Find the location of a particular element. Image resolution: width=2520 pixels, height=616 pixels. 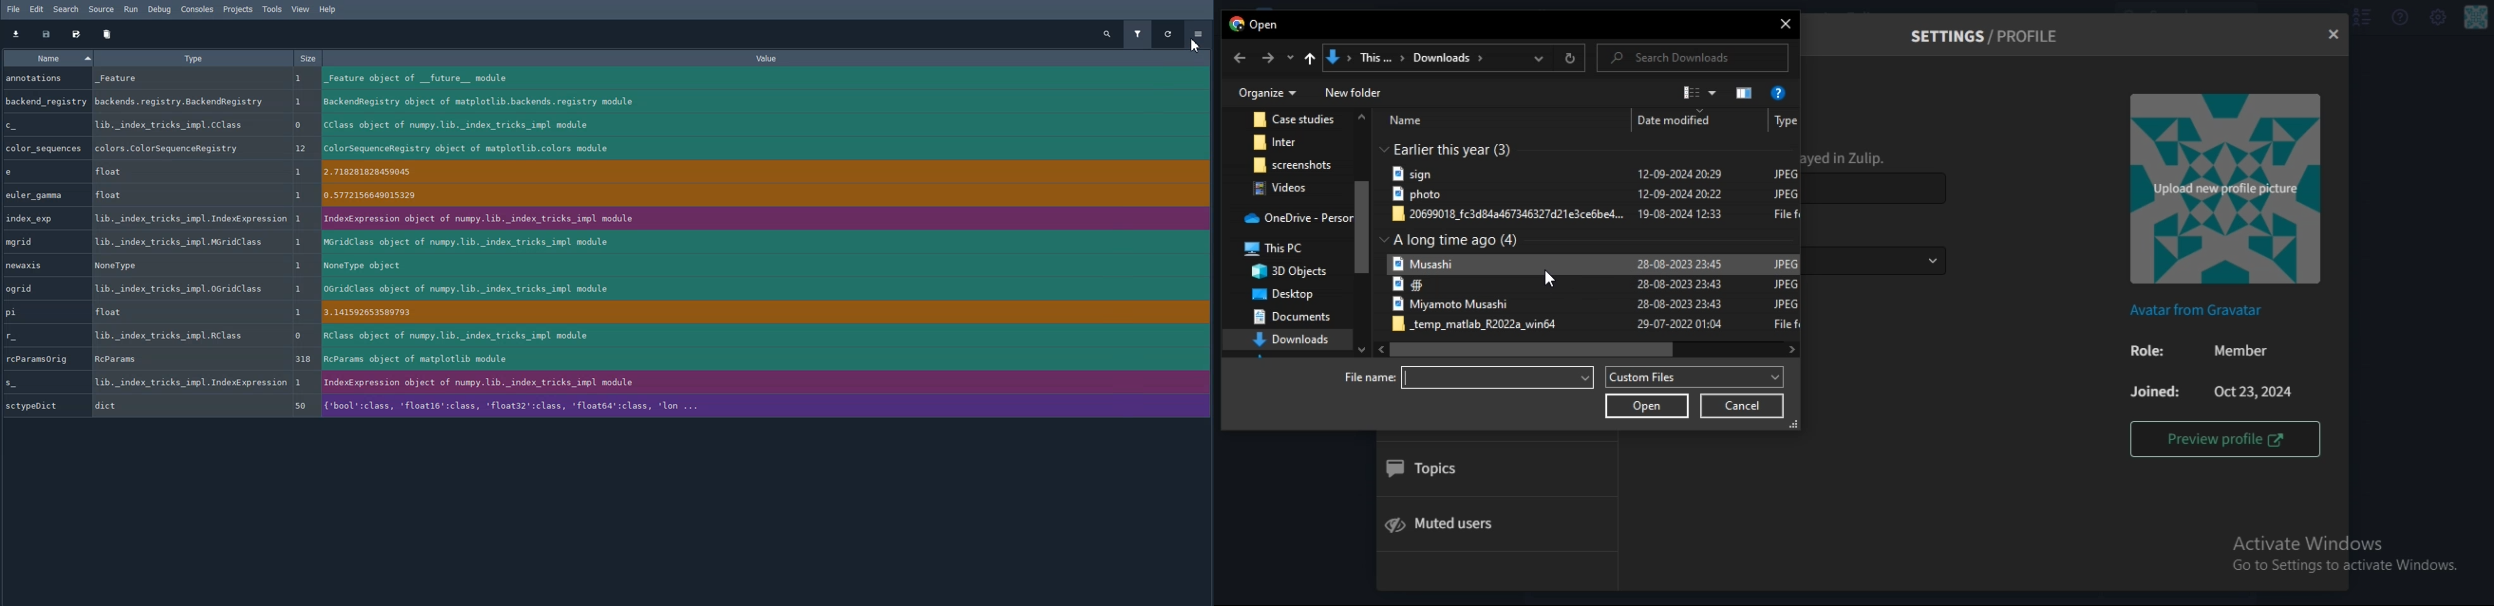

backend_registry is located at coordinates (46, 101).